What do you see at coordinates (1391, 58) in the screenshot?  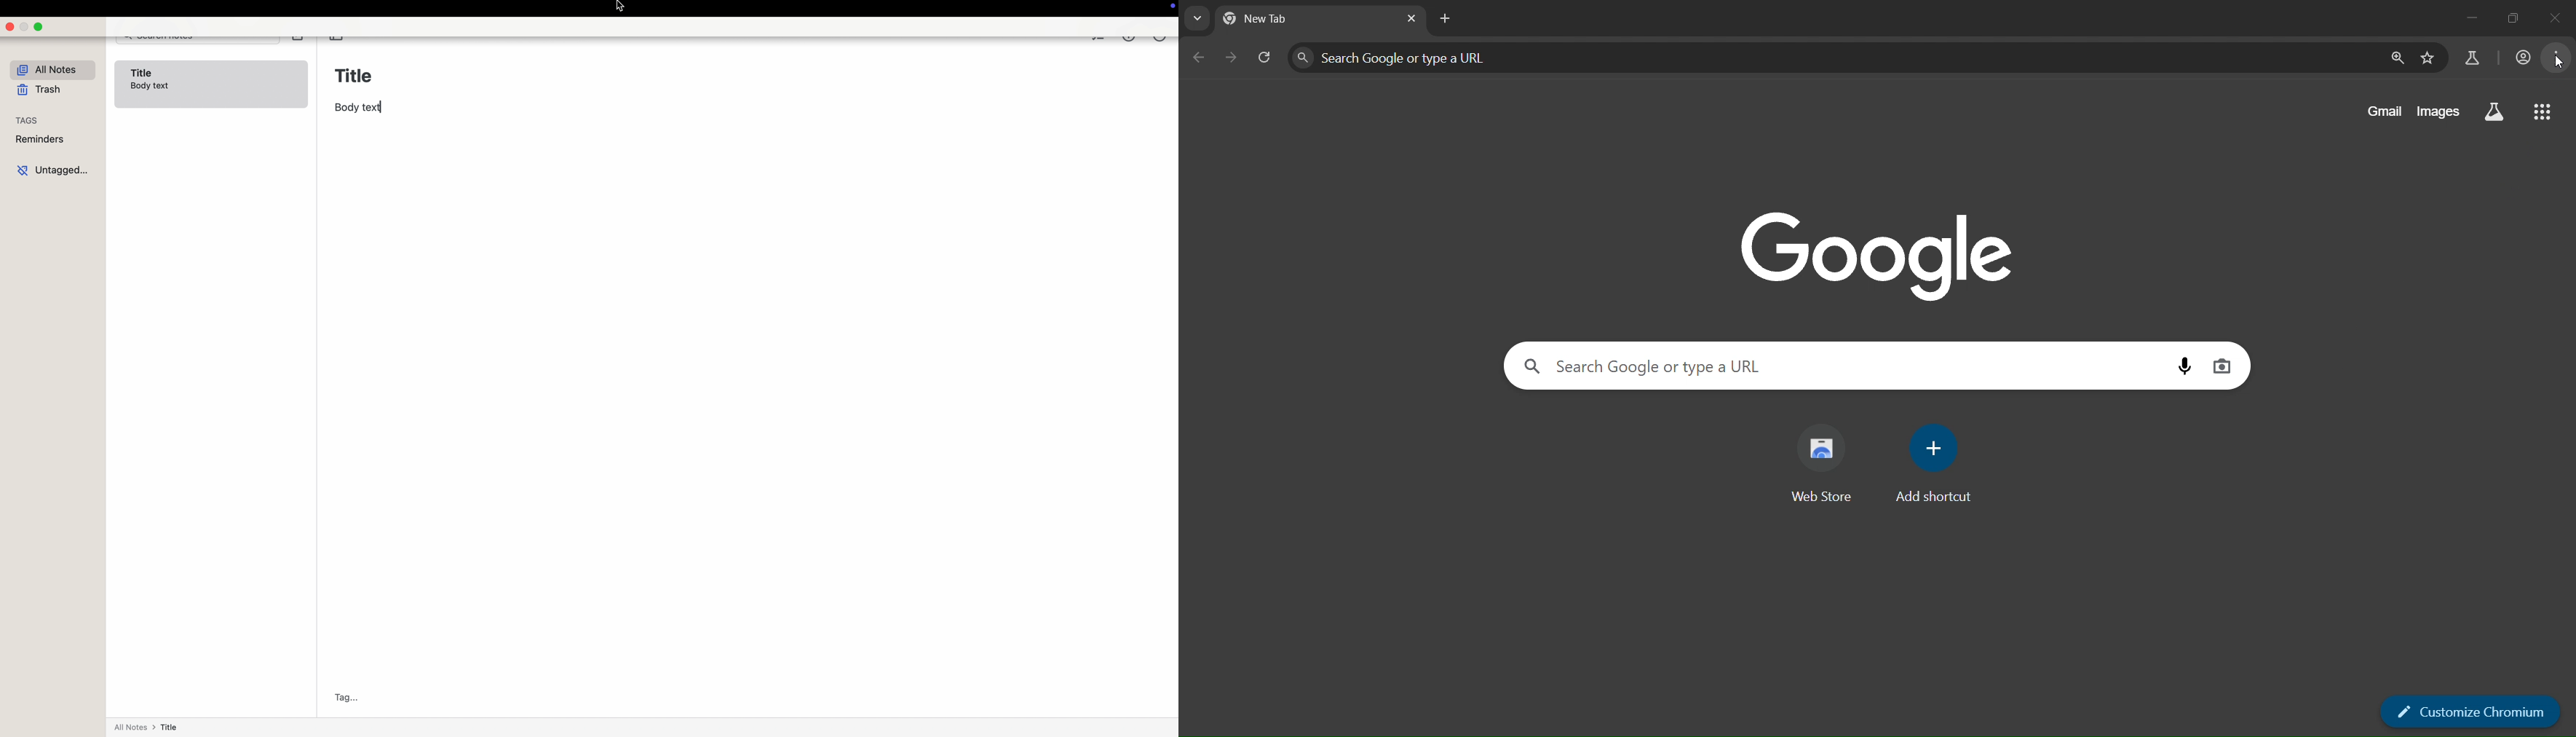 I see `Search Google or type a URL` at bounding box center [1391, 58].